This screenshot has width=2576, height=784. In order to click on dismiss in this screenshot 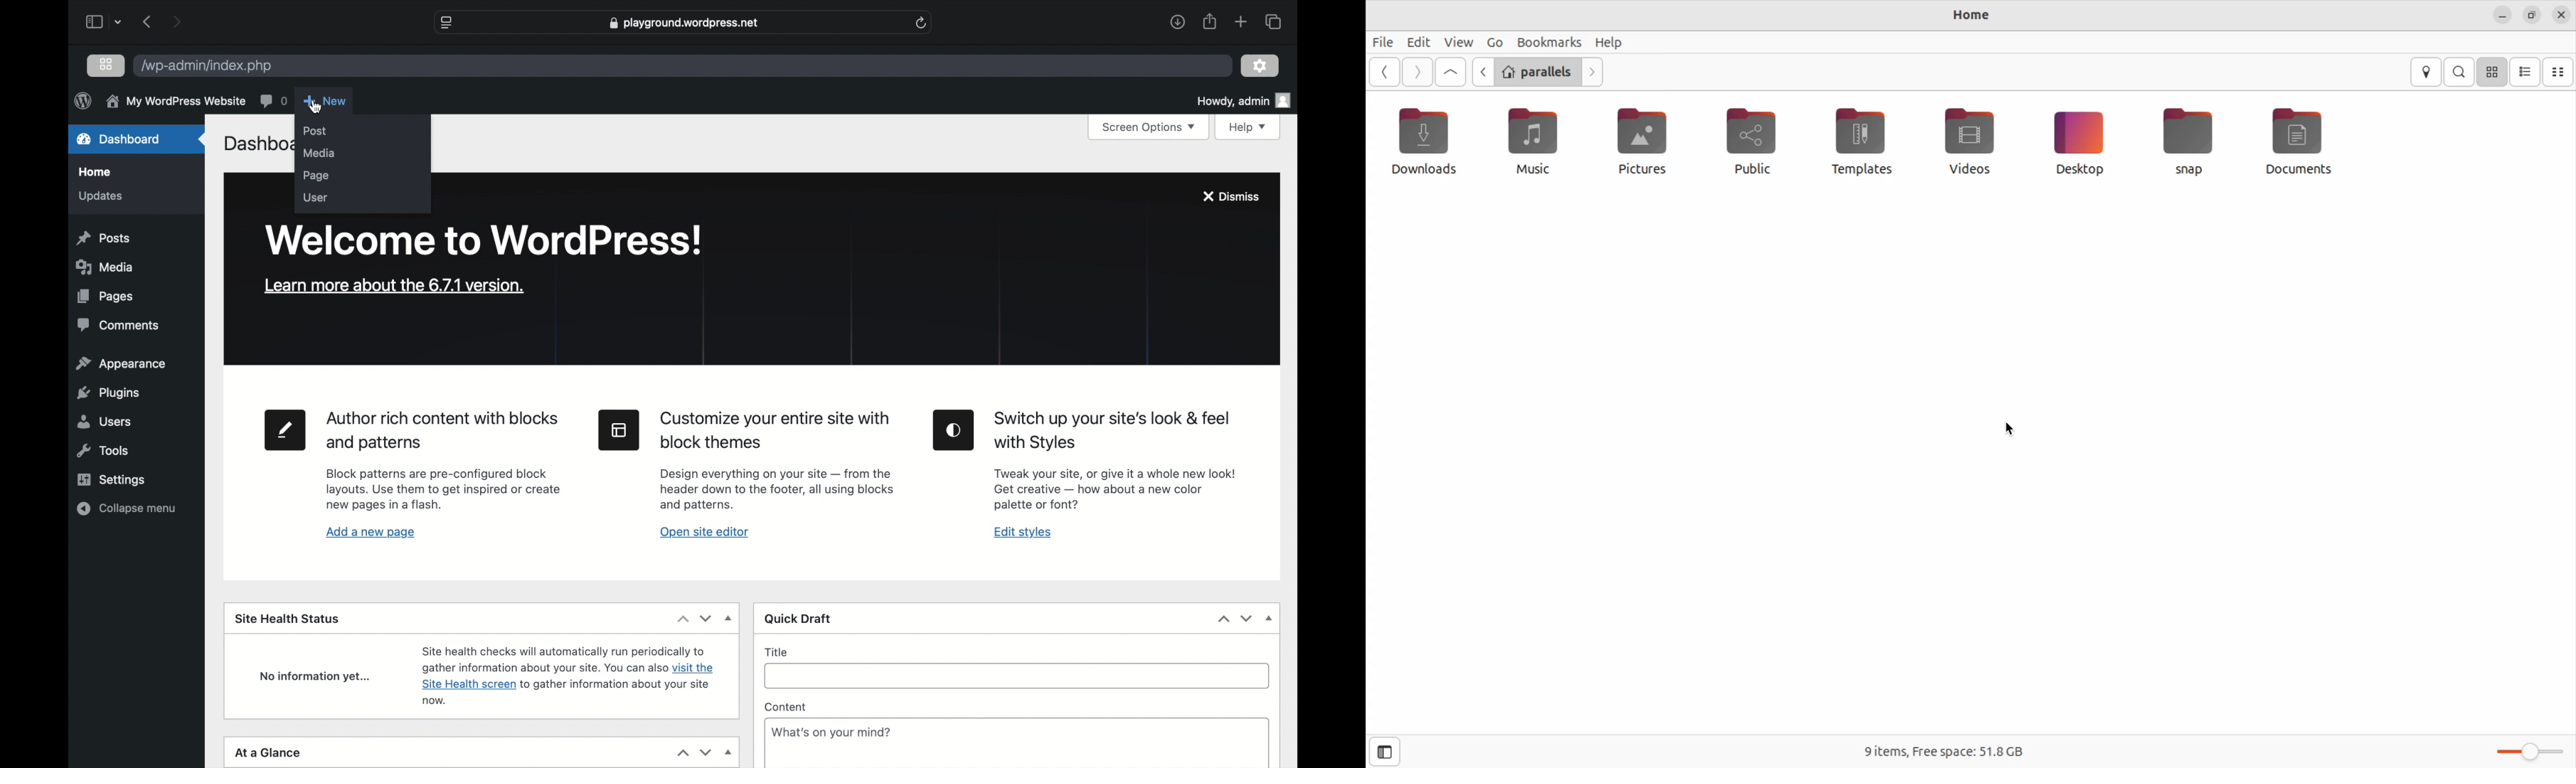, I will do `click(1230, 196)`.